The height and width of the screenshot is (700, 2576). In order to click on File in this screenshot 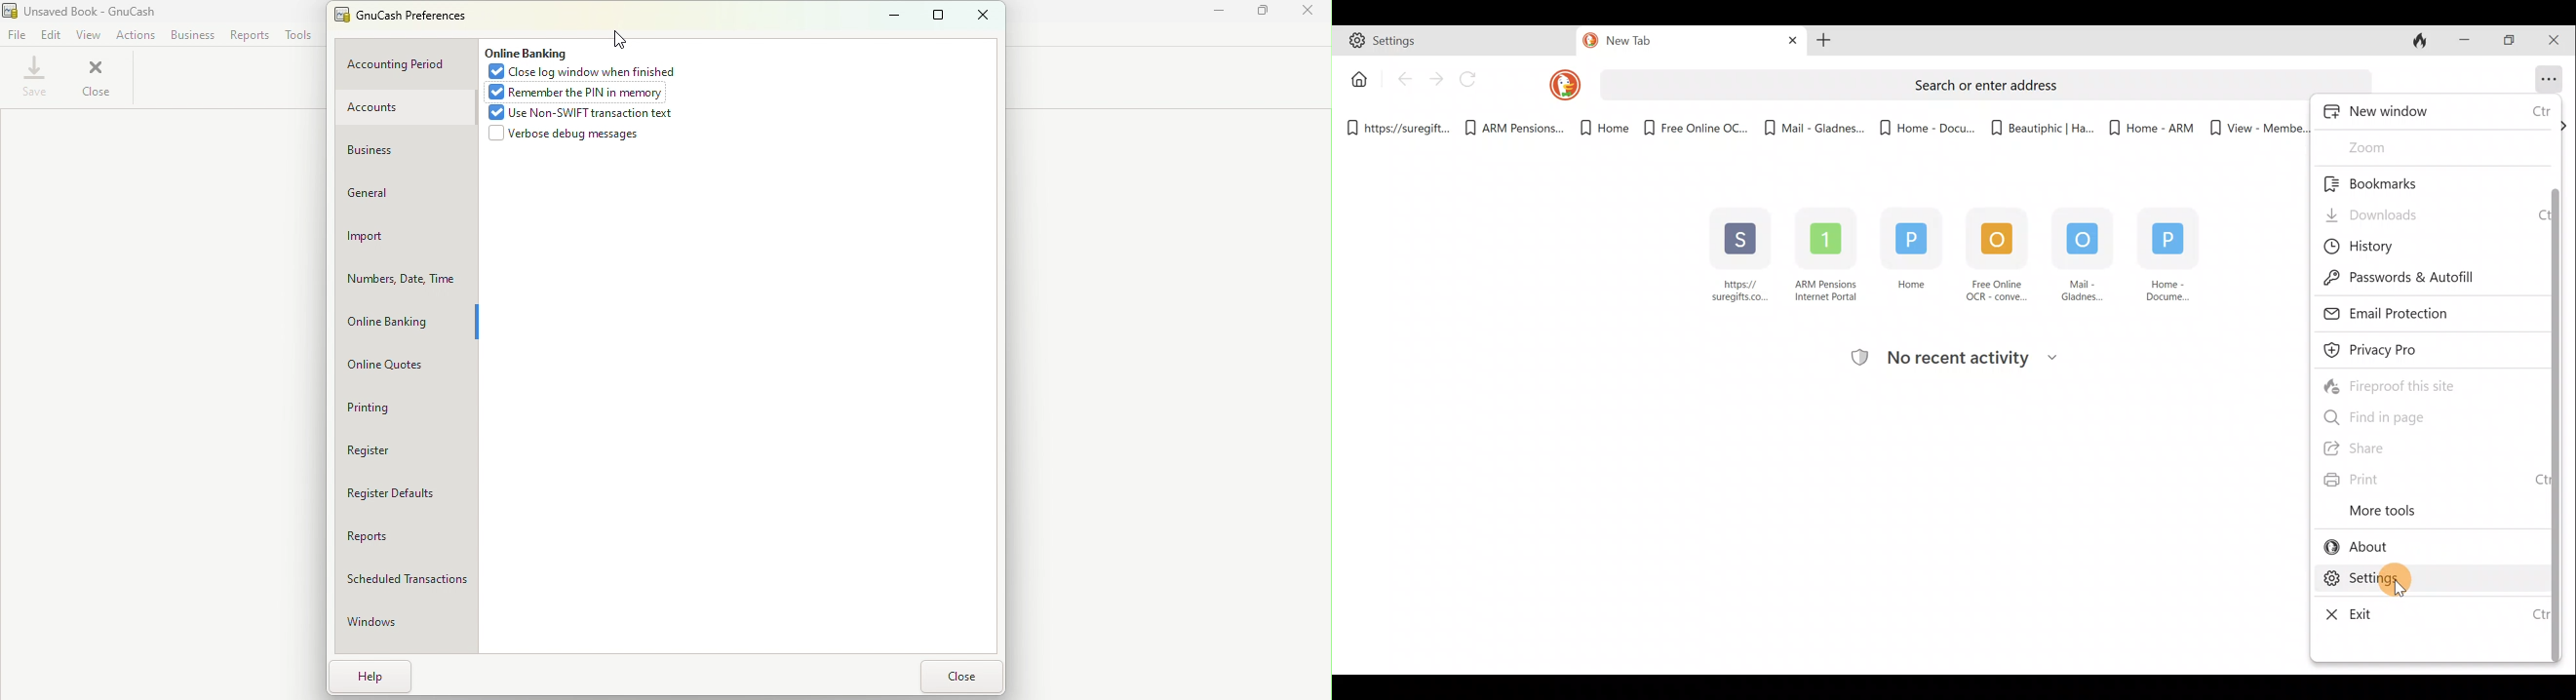, I will do `click(18, 35)`.